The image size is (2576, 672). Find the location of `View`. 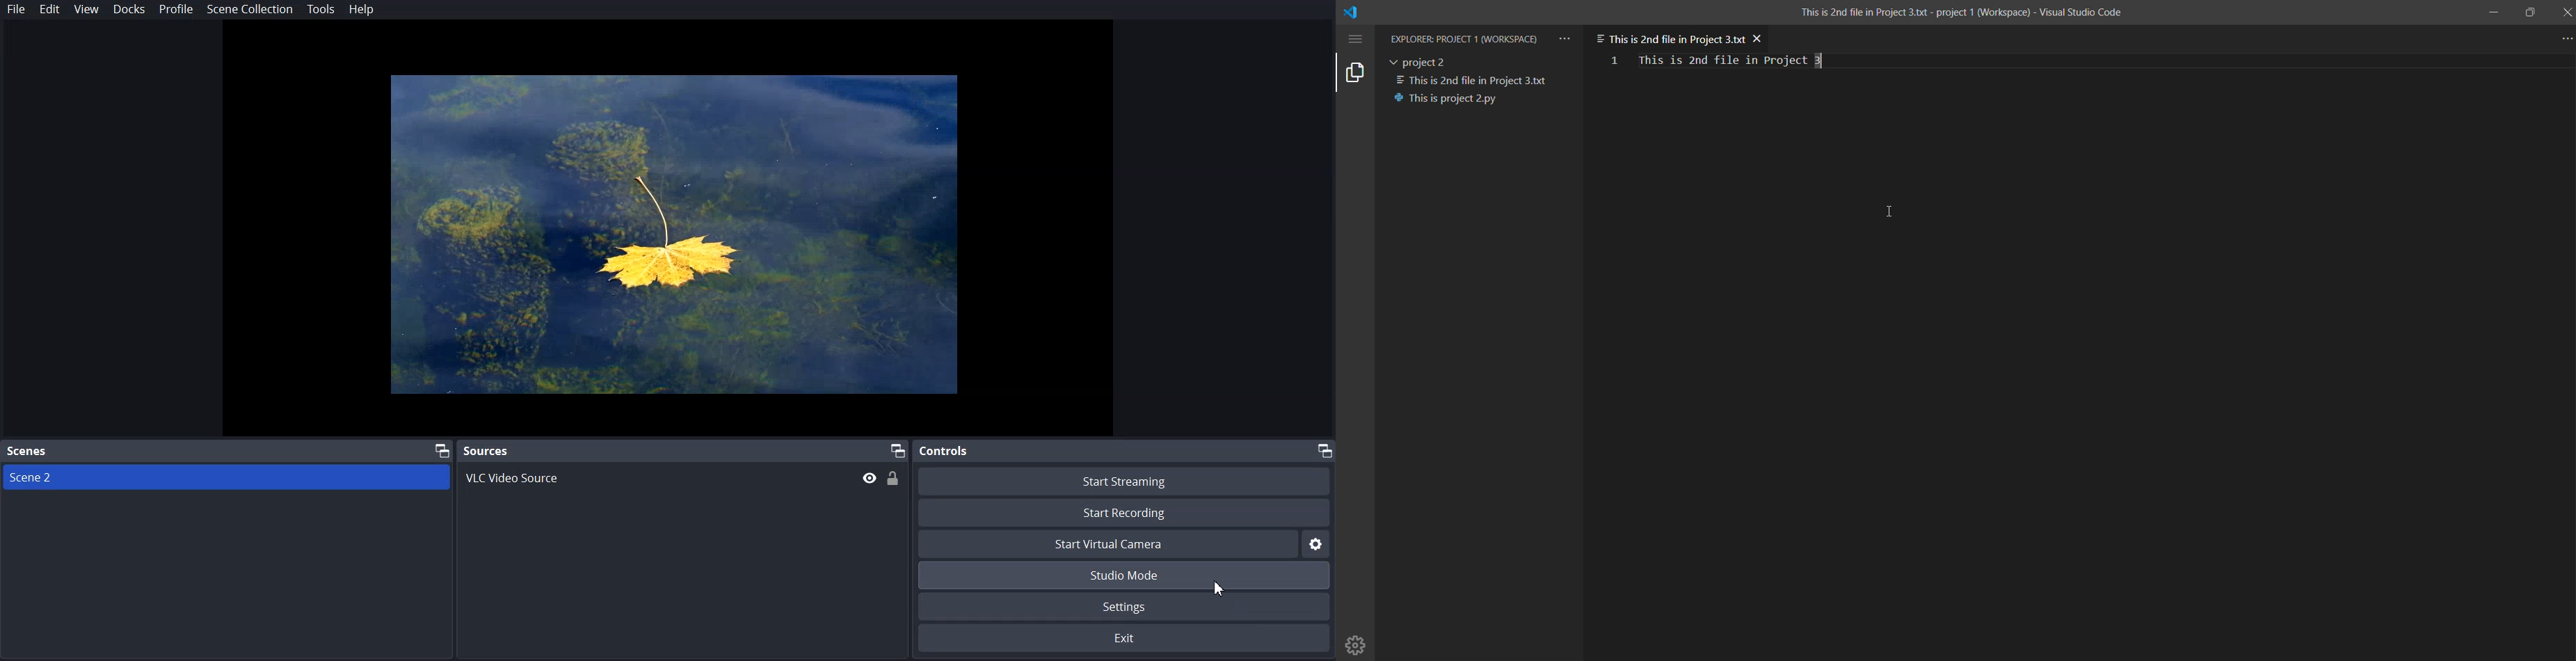

View is located at coordinates (86, 10).